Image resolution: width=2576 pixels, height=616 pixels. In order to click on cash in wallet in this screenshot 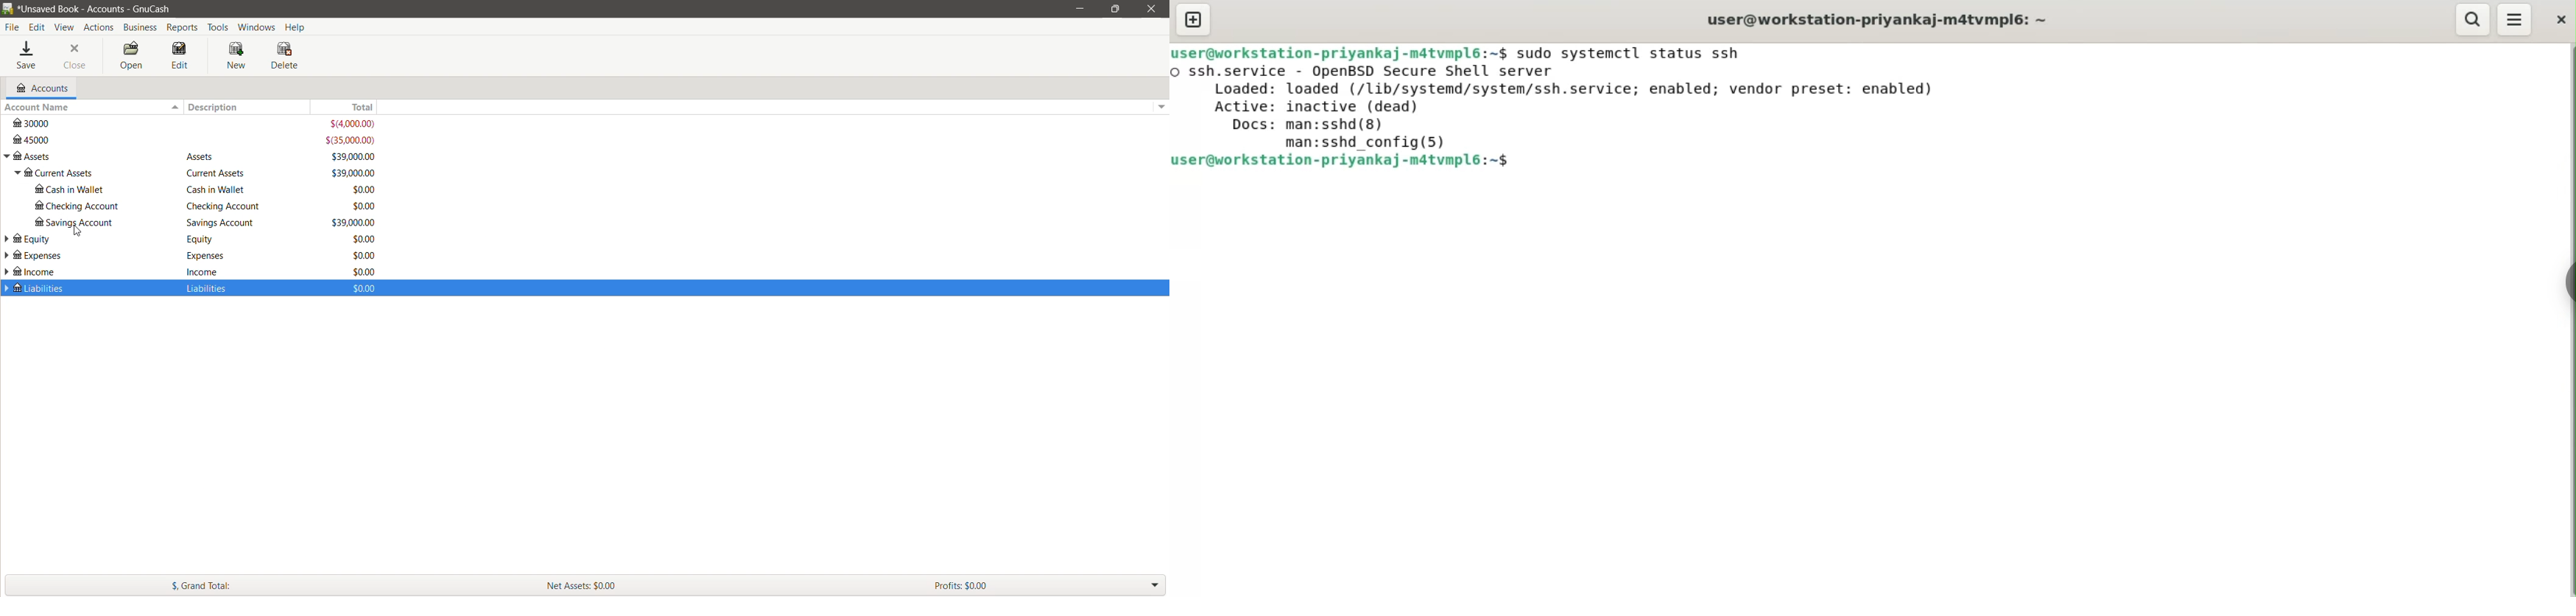, I will do `click(75, 190)`.